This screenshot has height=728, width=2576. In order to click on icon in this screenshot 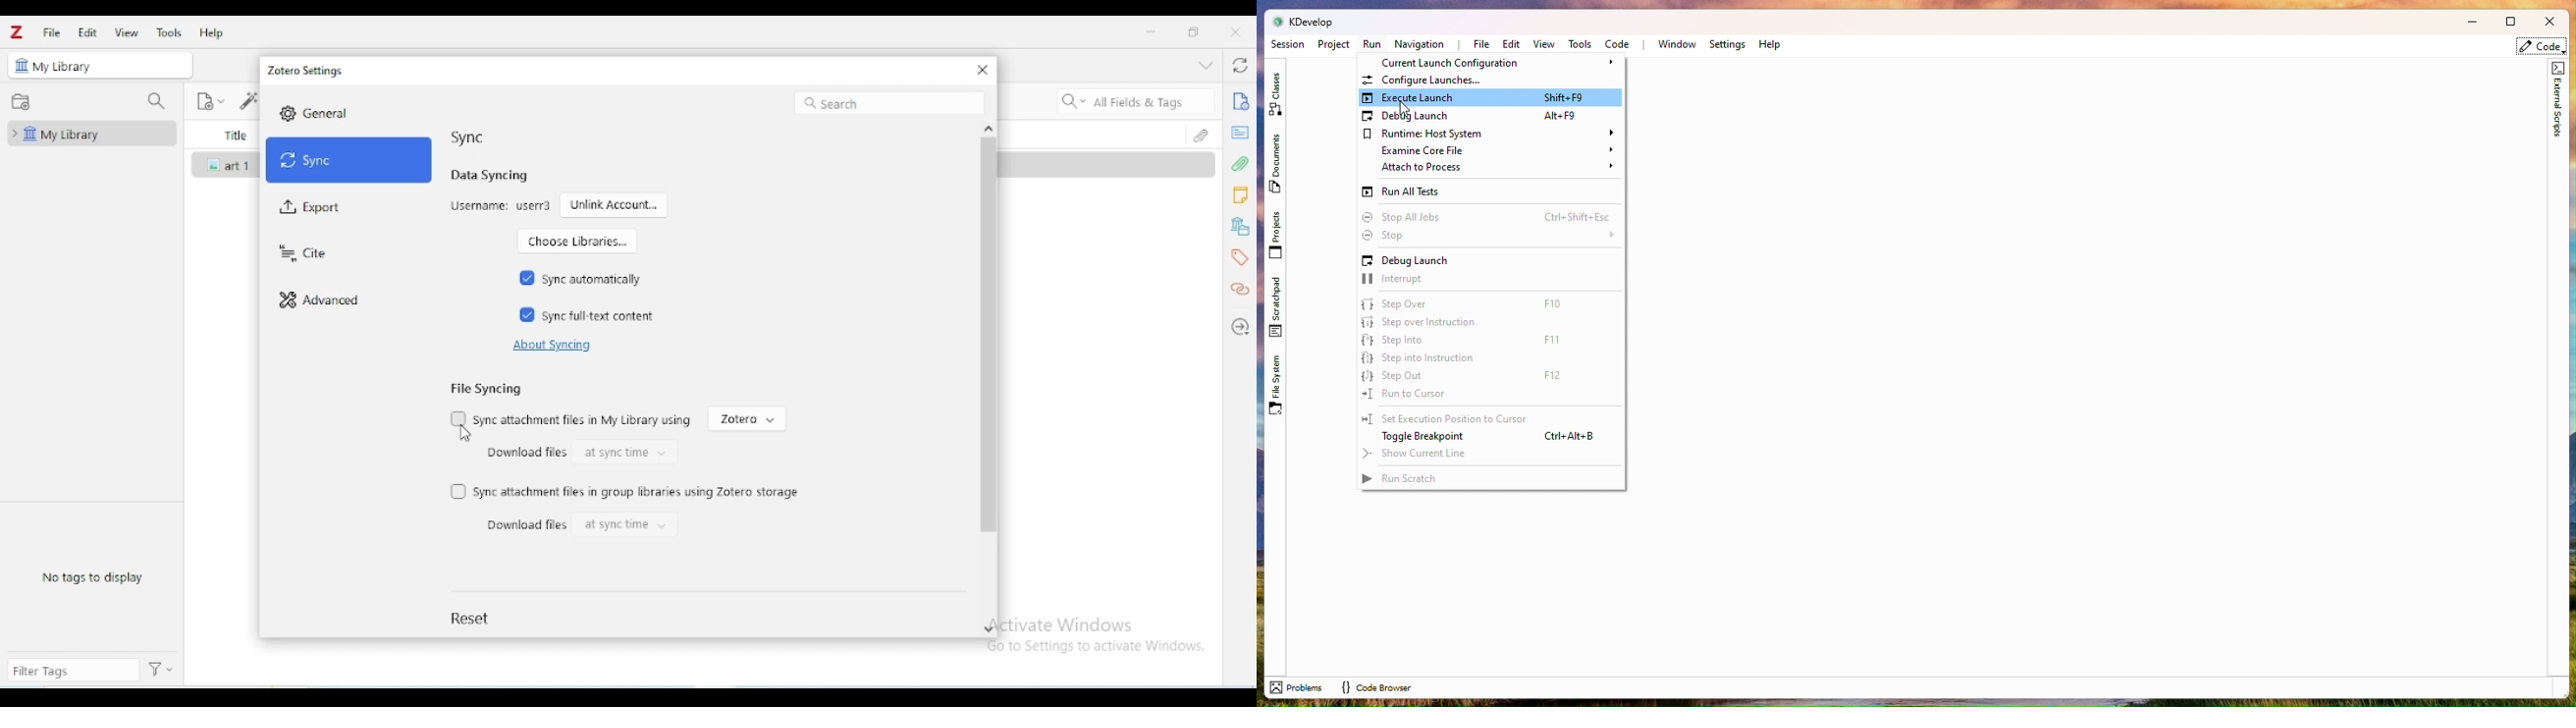, I will do `click(215, 165)`.